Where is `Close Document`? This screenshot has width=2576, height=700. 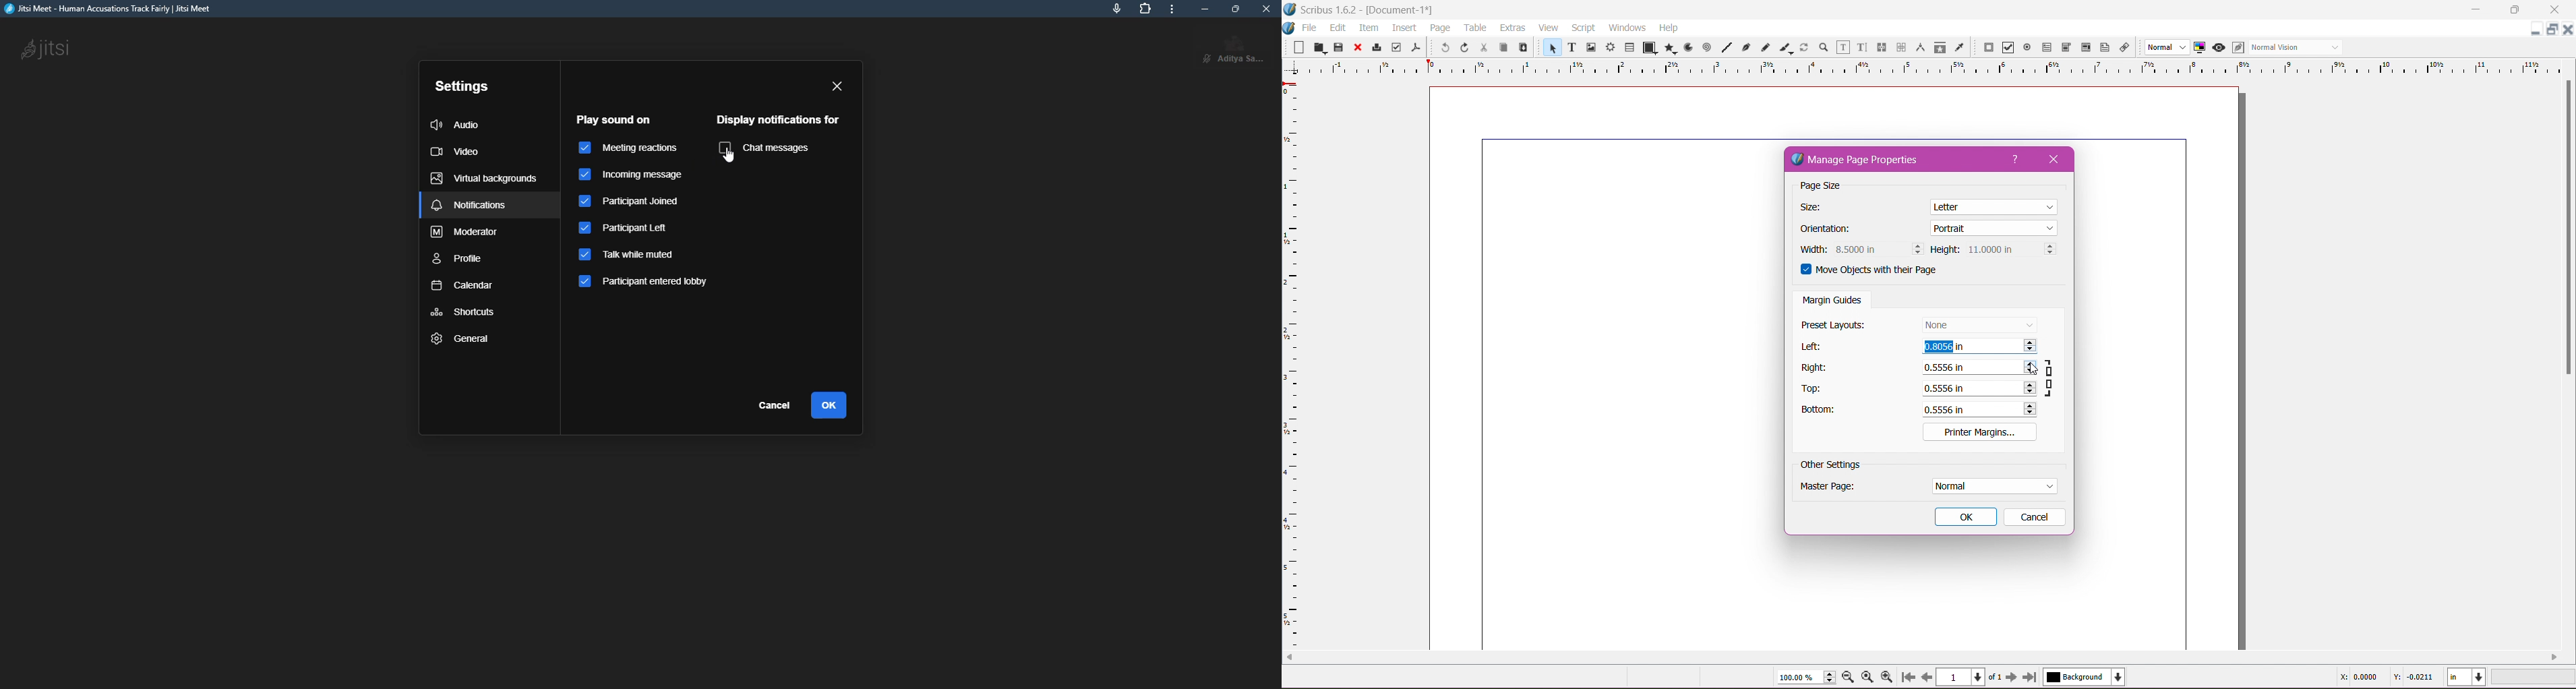 Close Document is located at coordinates (2568, 30).